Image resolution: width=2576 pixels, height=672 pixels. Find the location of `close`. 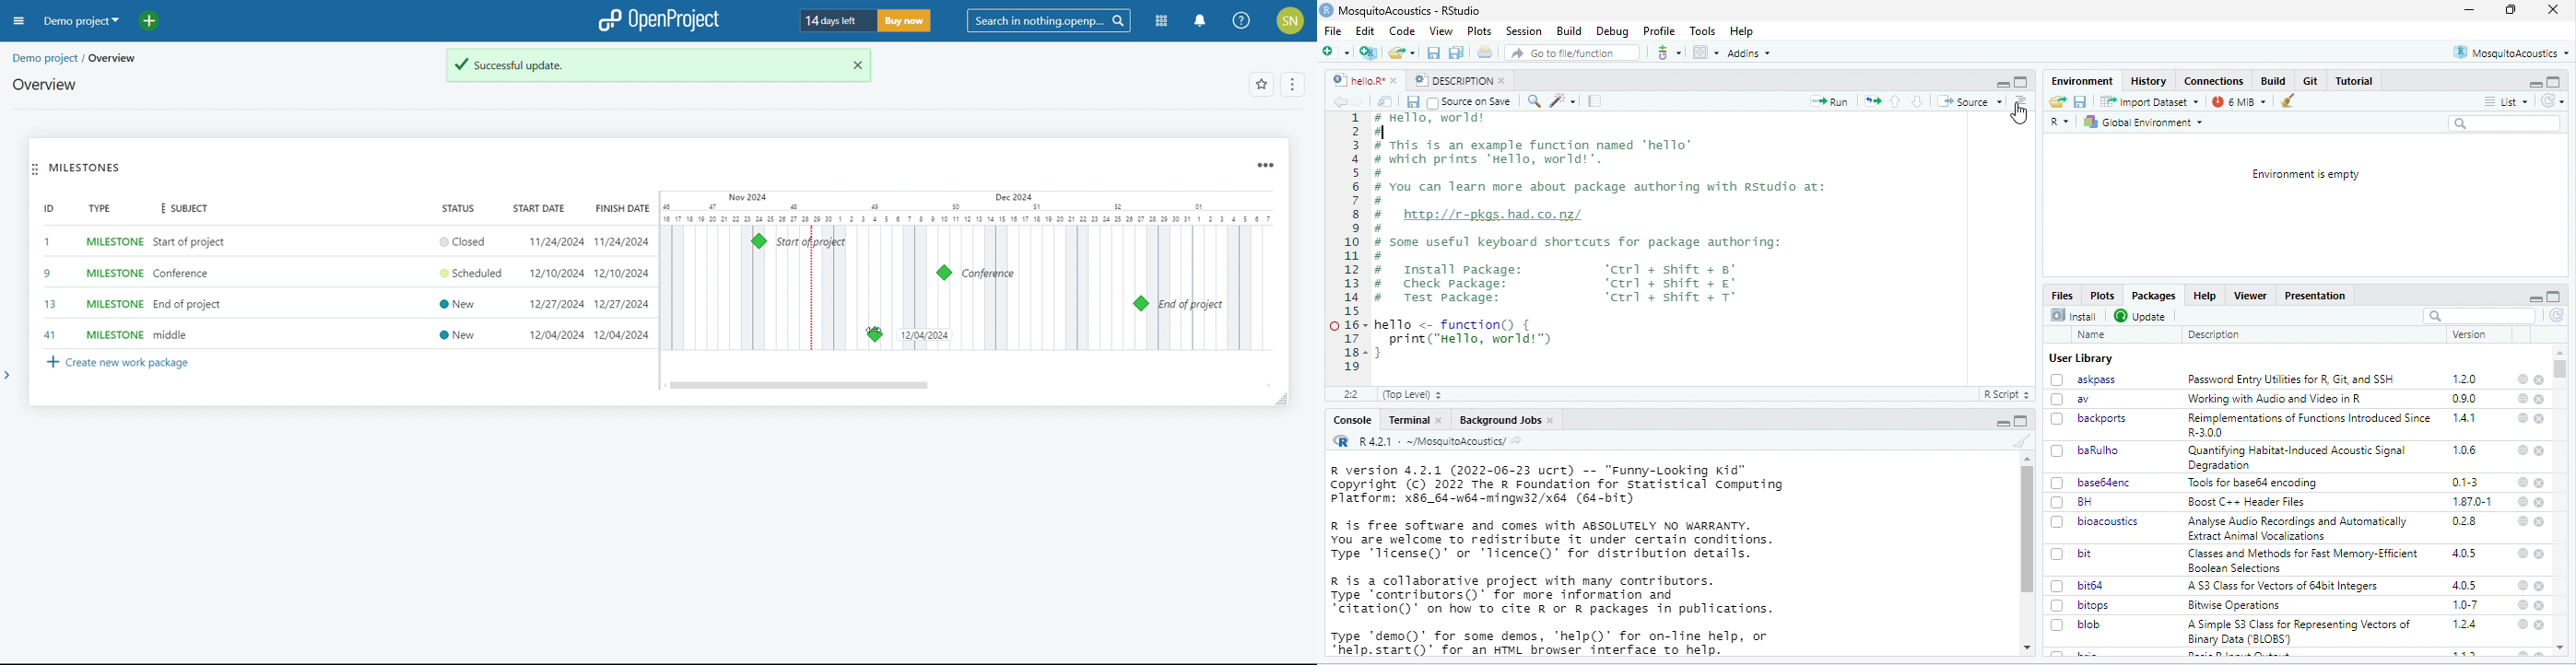

close is located at coordinates (2539, 379).